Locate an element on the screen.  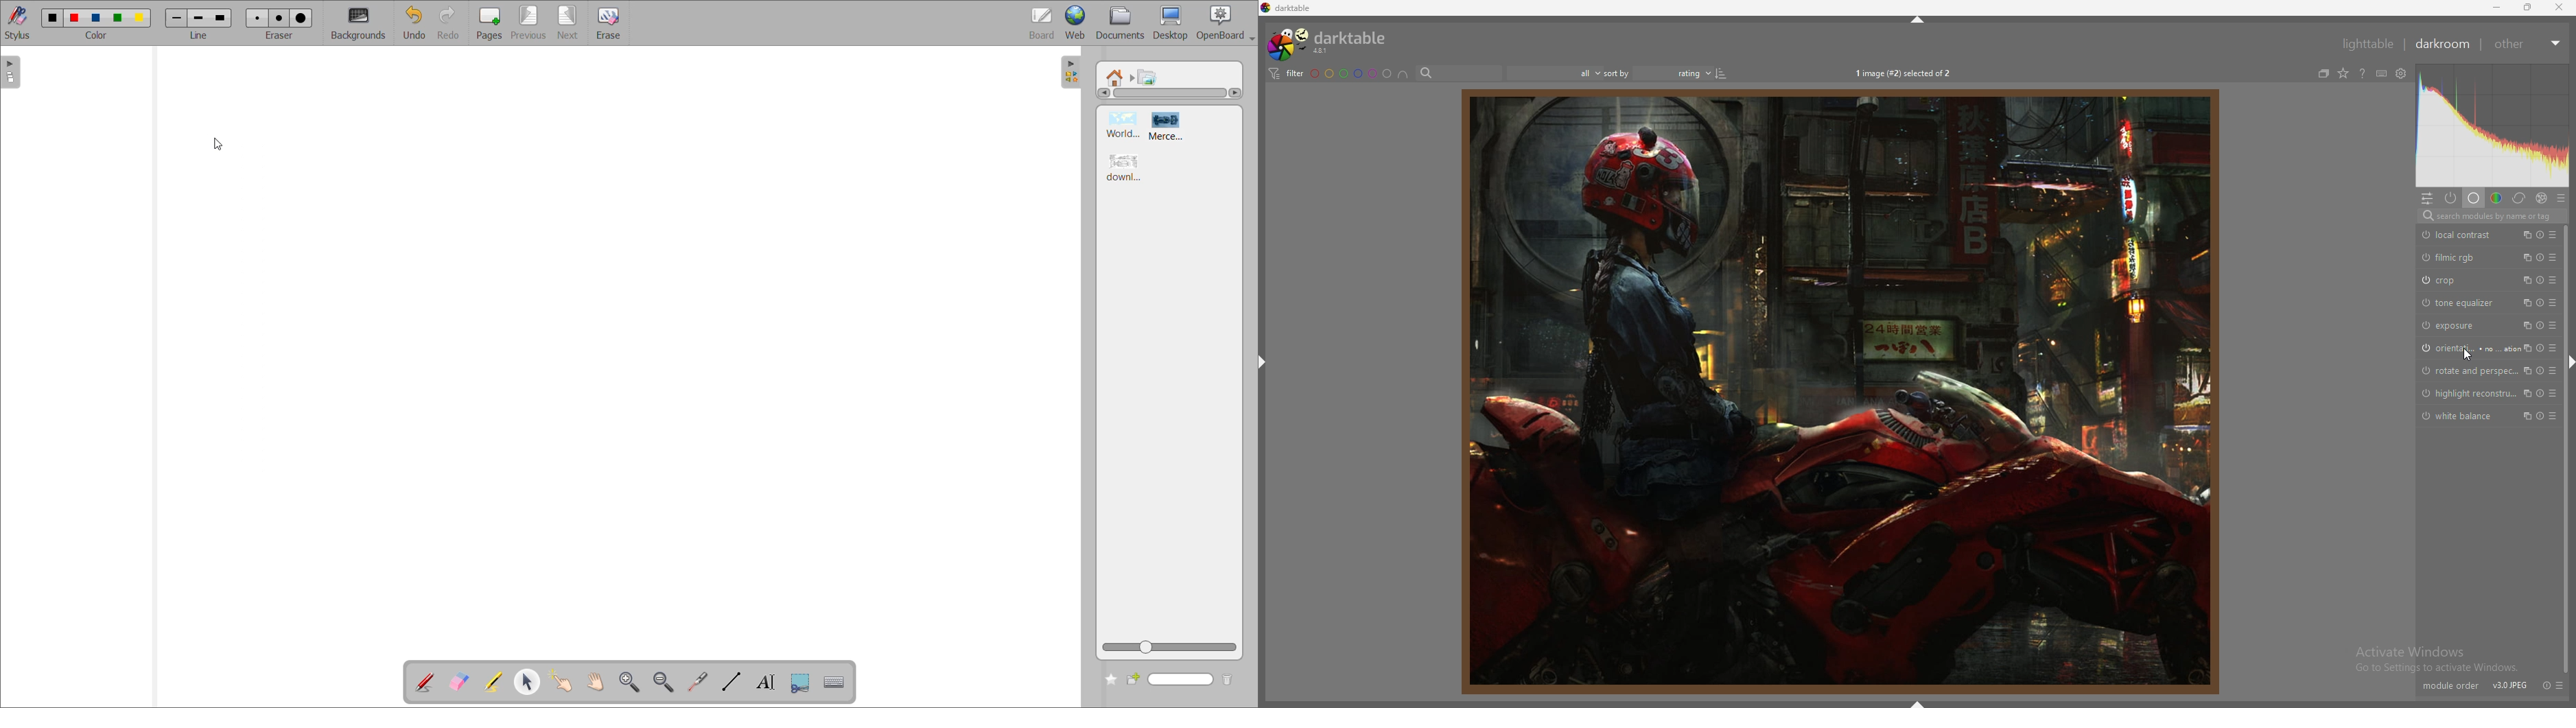
filter is located at coordinates (1285, 74).